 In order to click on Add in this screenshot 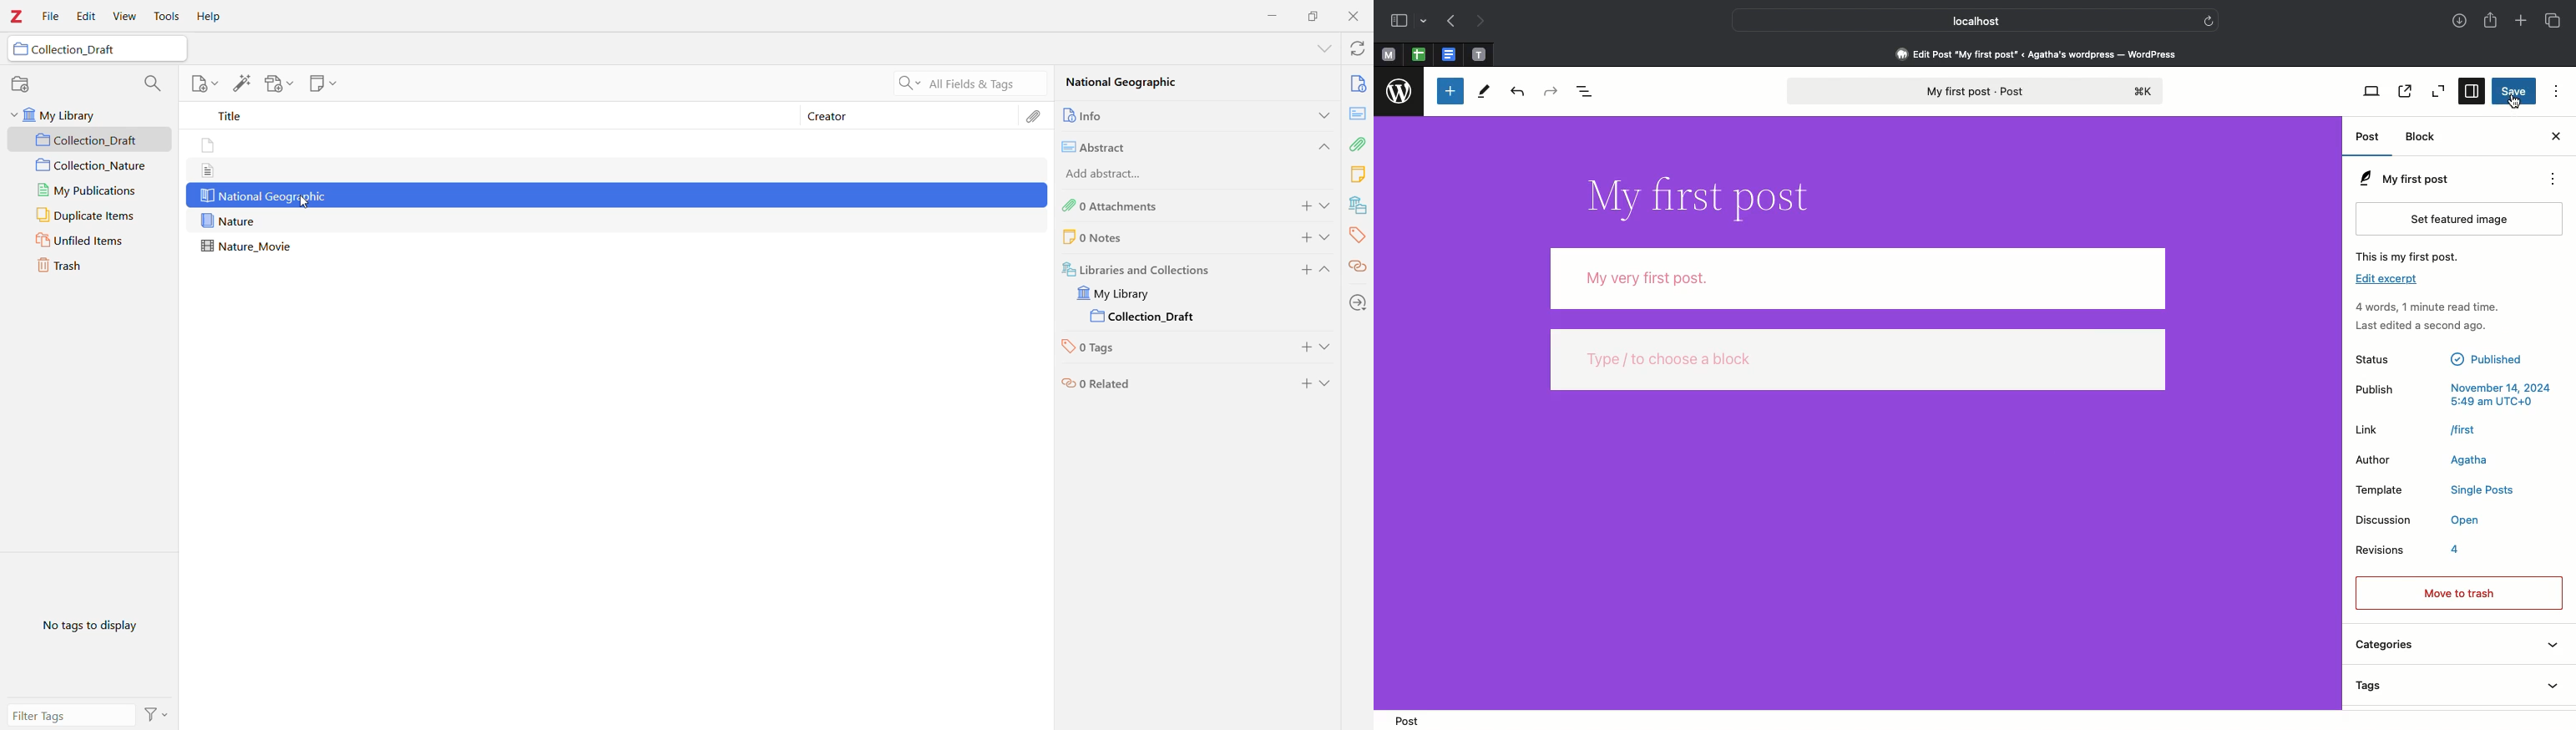, I will do `click(1304, 349)`.